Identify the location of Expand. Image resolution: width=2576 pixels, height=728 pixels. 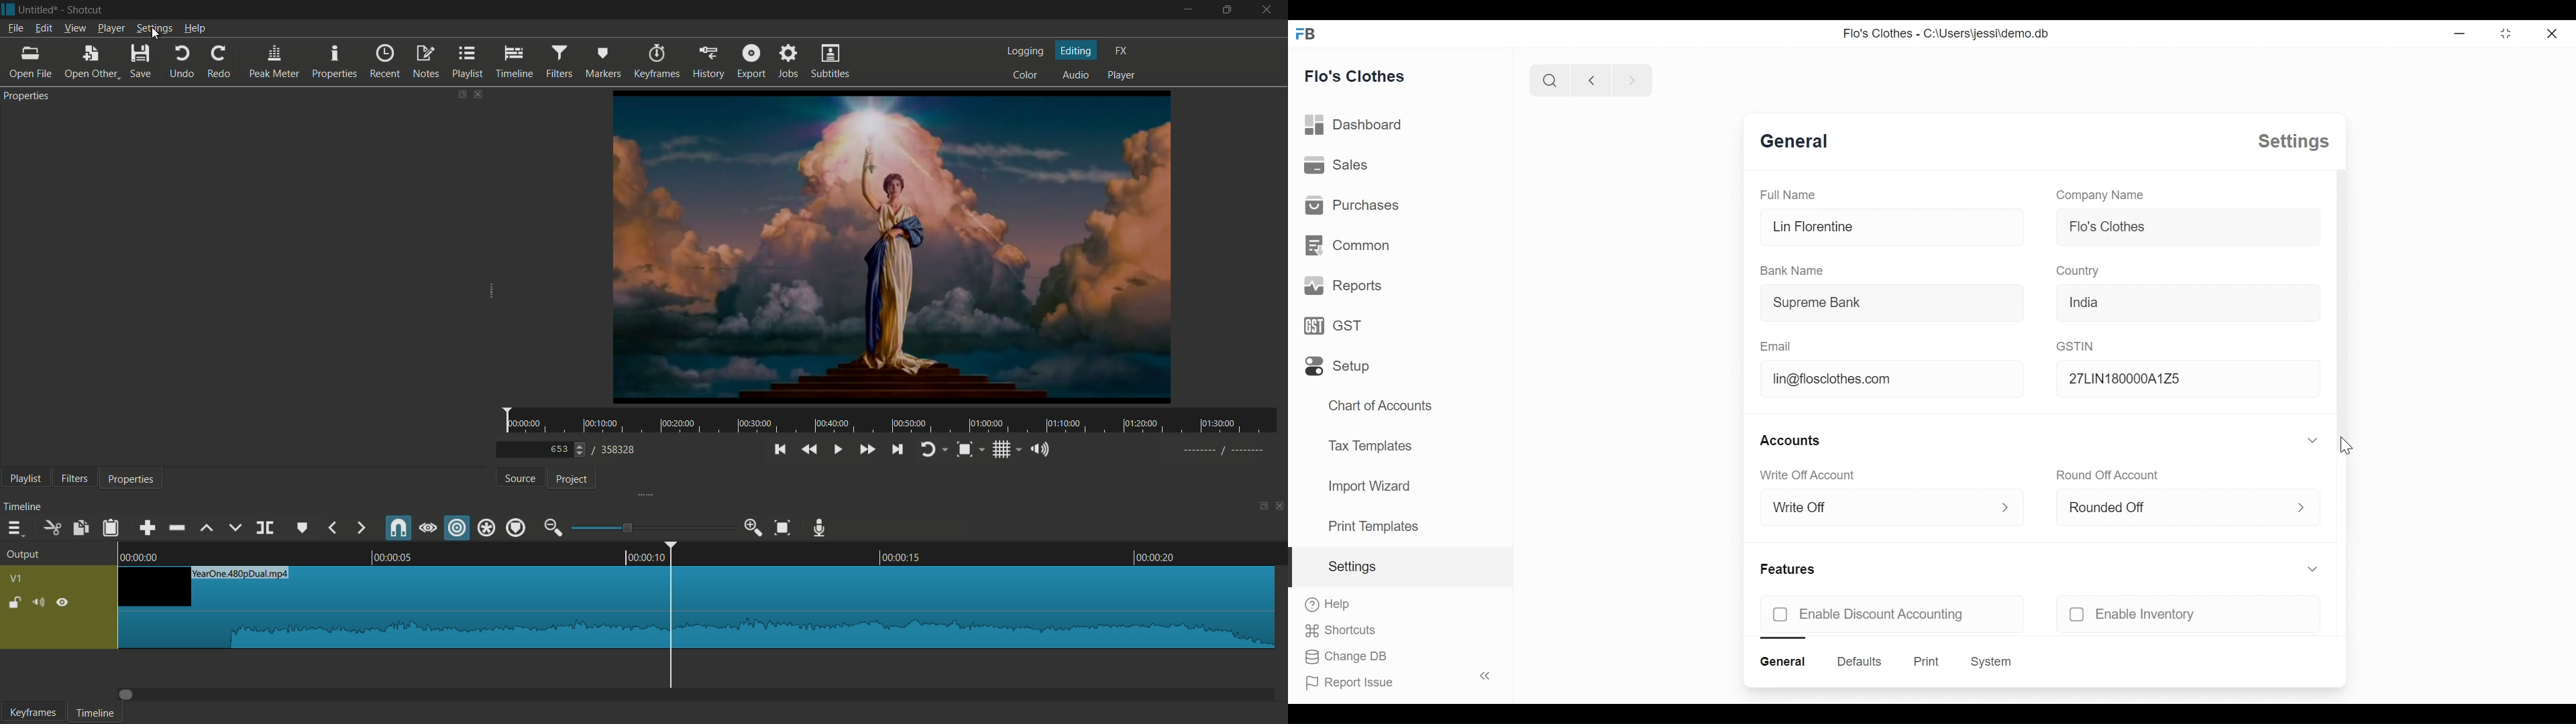
(2314, 440).